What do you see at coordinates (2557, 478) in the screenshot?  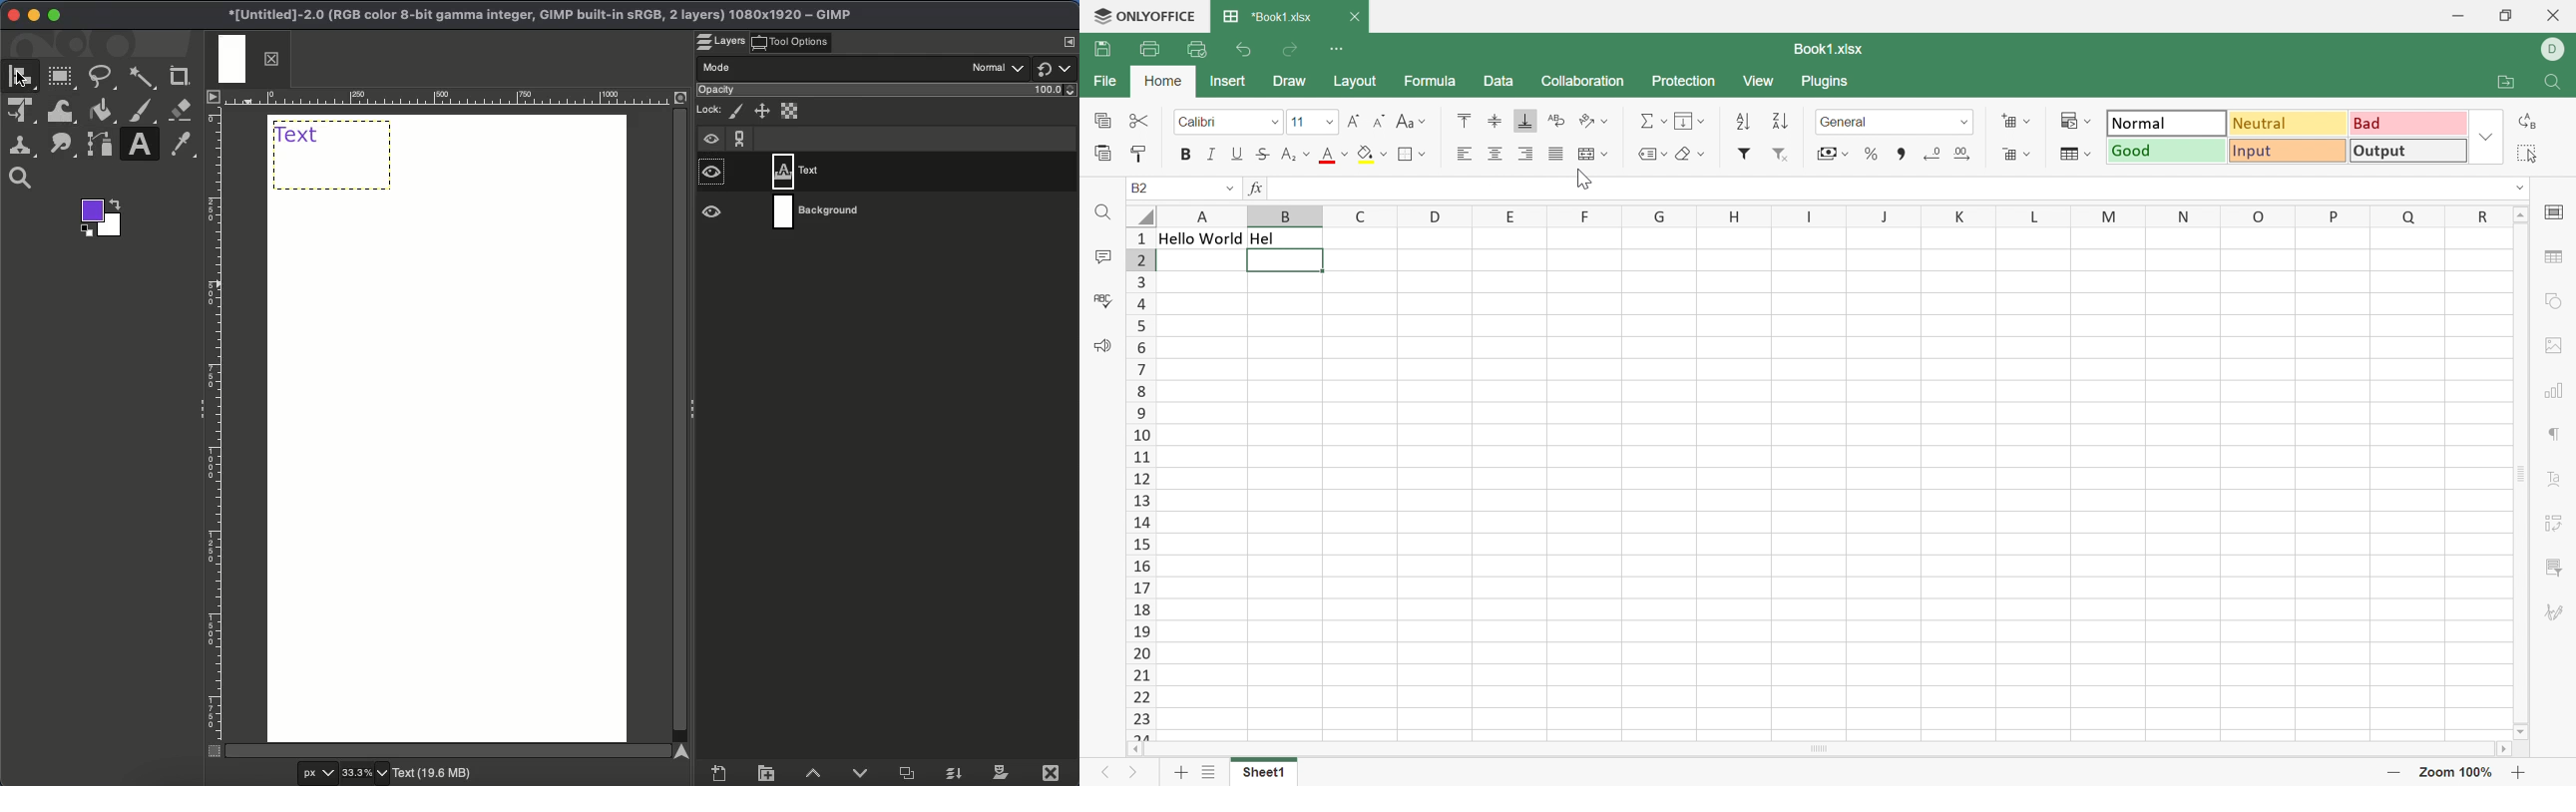 I see `Text art settings` at bounding box center [2557, 478].